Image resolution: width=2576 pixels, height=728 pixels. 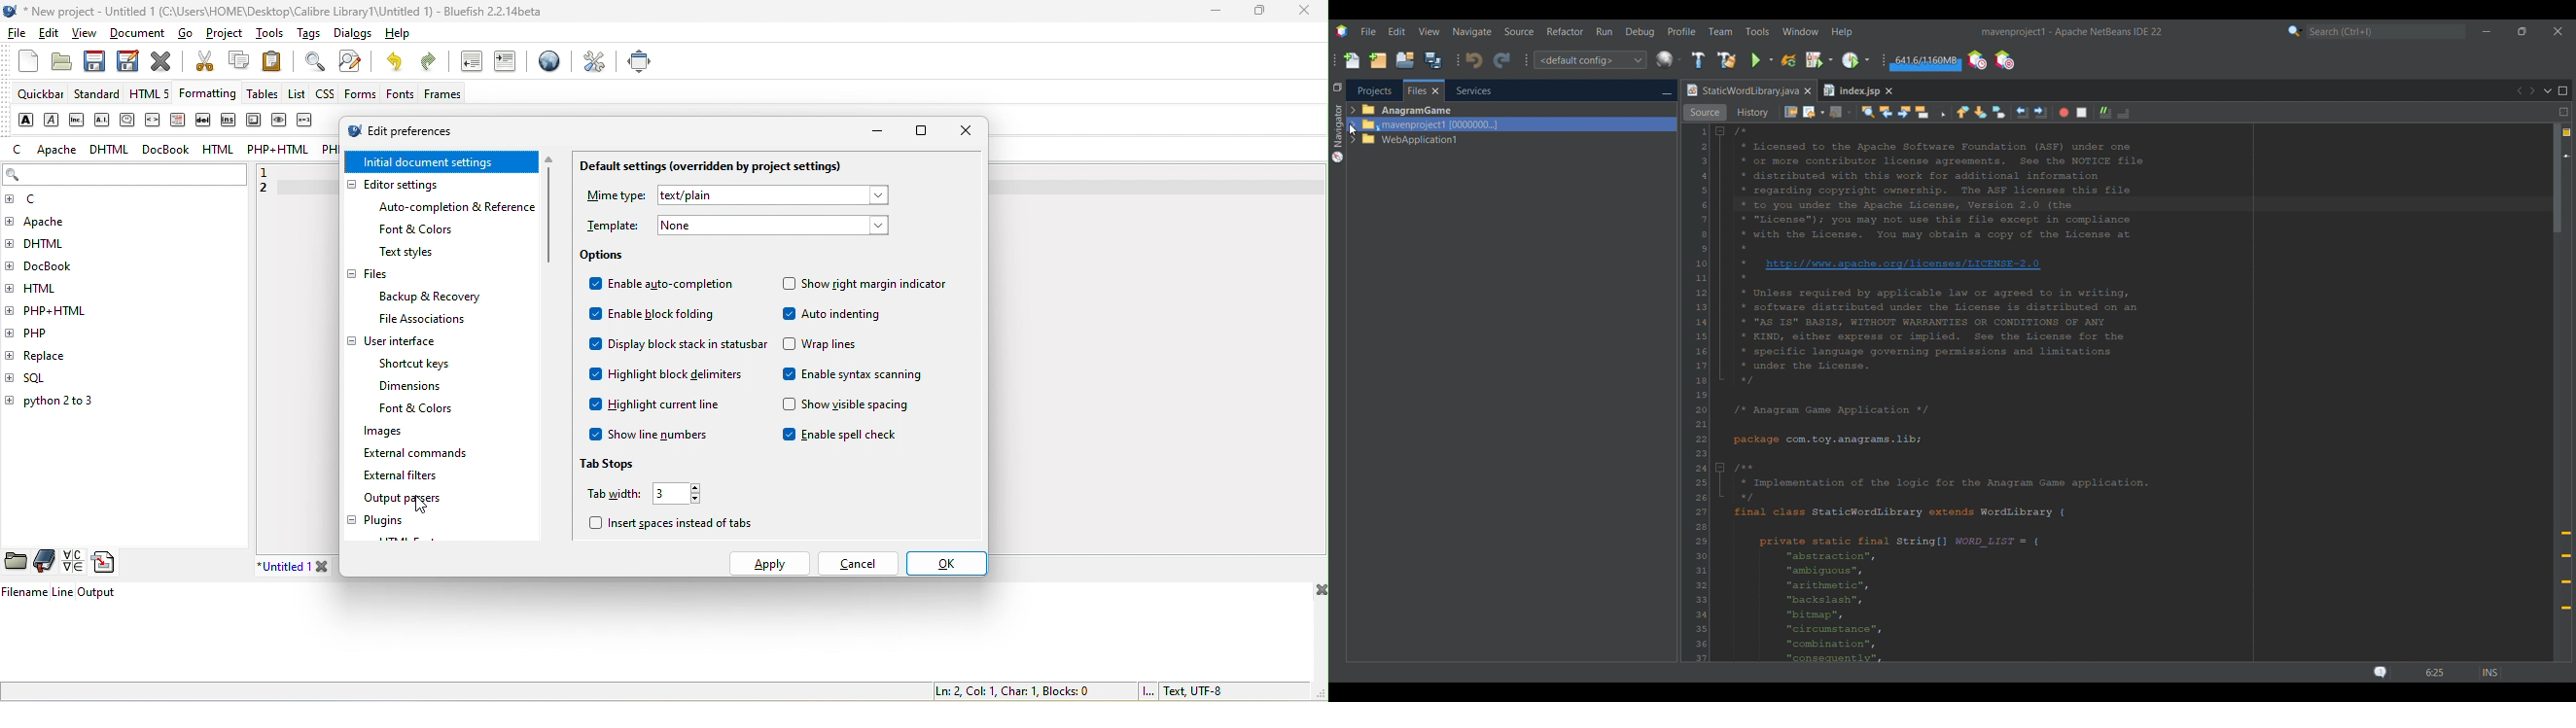 What do you see at coordinates (860, 377) in the screenshot?
I see `enable syntax scaning` at bounding box center [860, 377].